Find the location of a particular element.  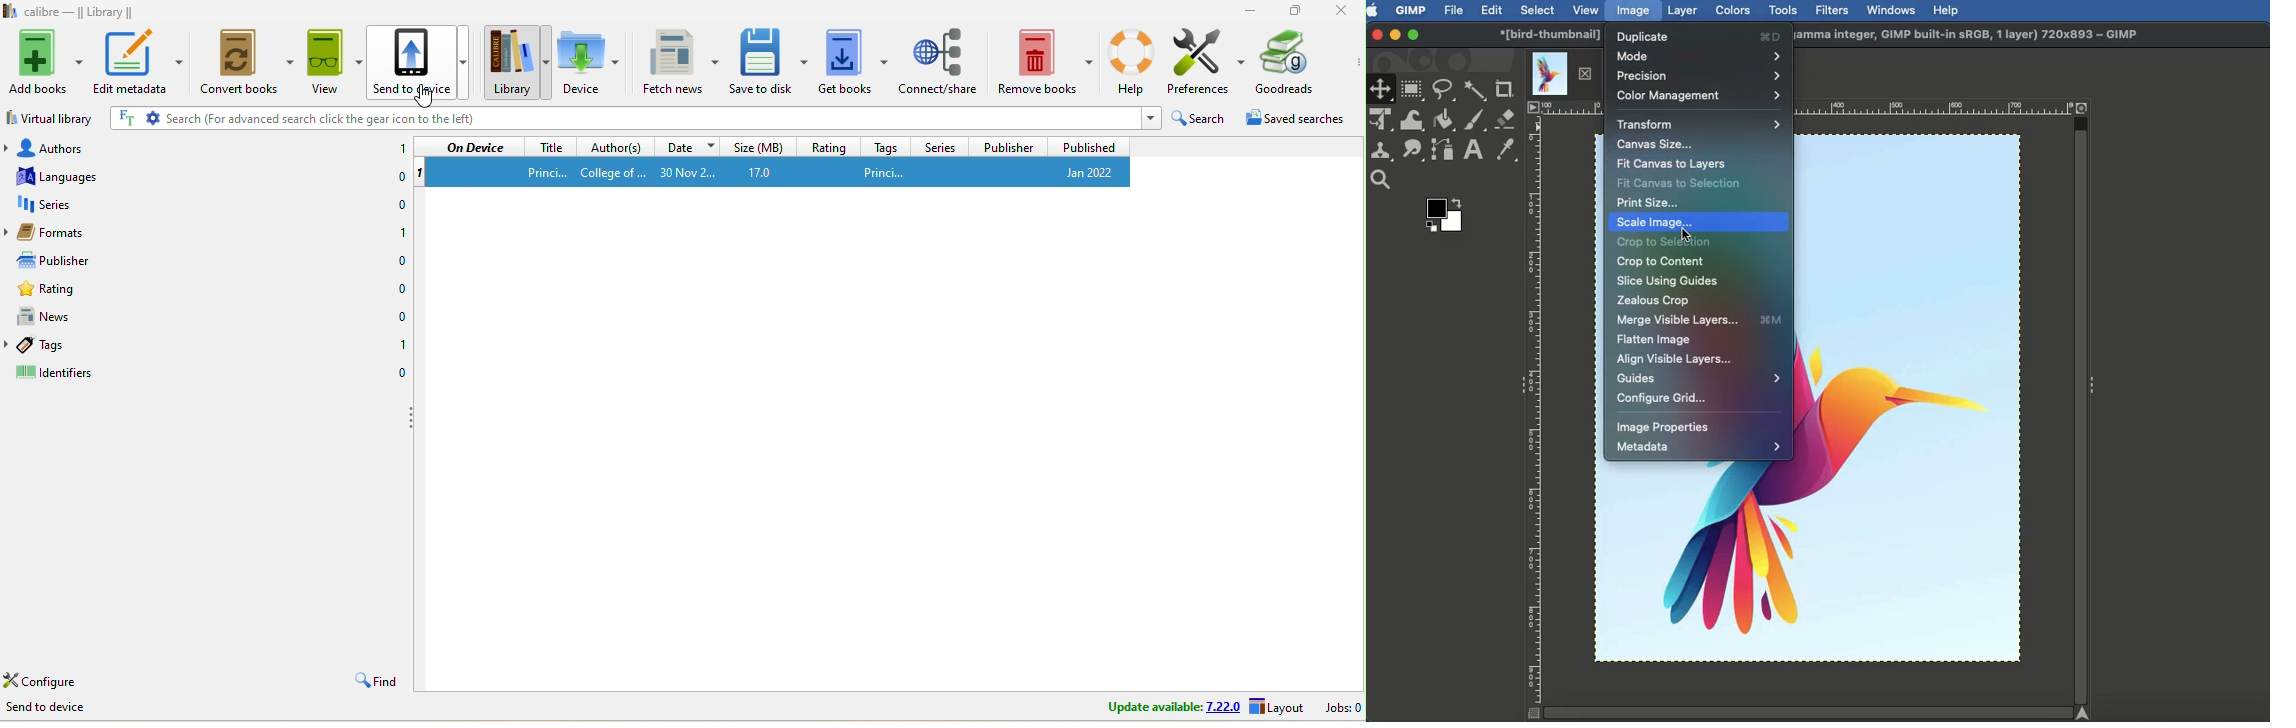

tags is located at coordinates (887, 146).